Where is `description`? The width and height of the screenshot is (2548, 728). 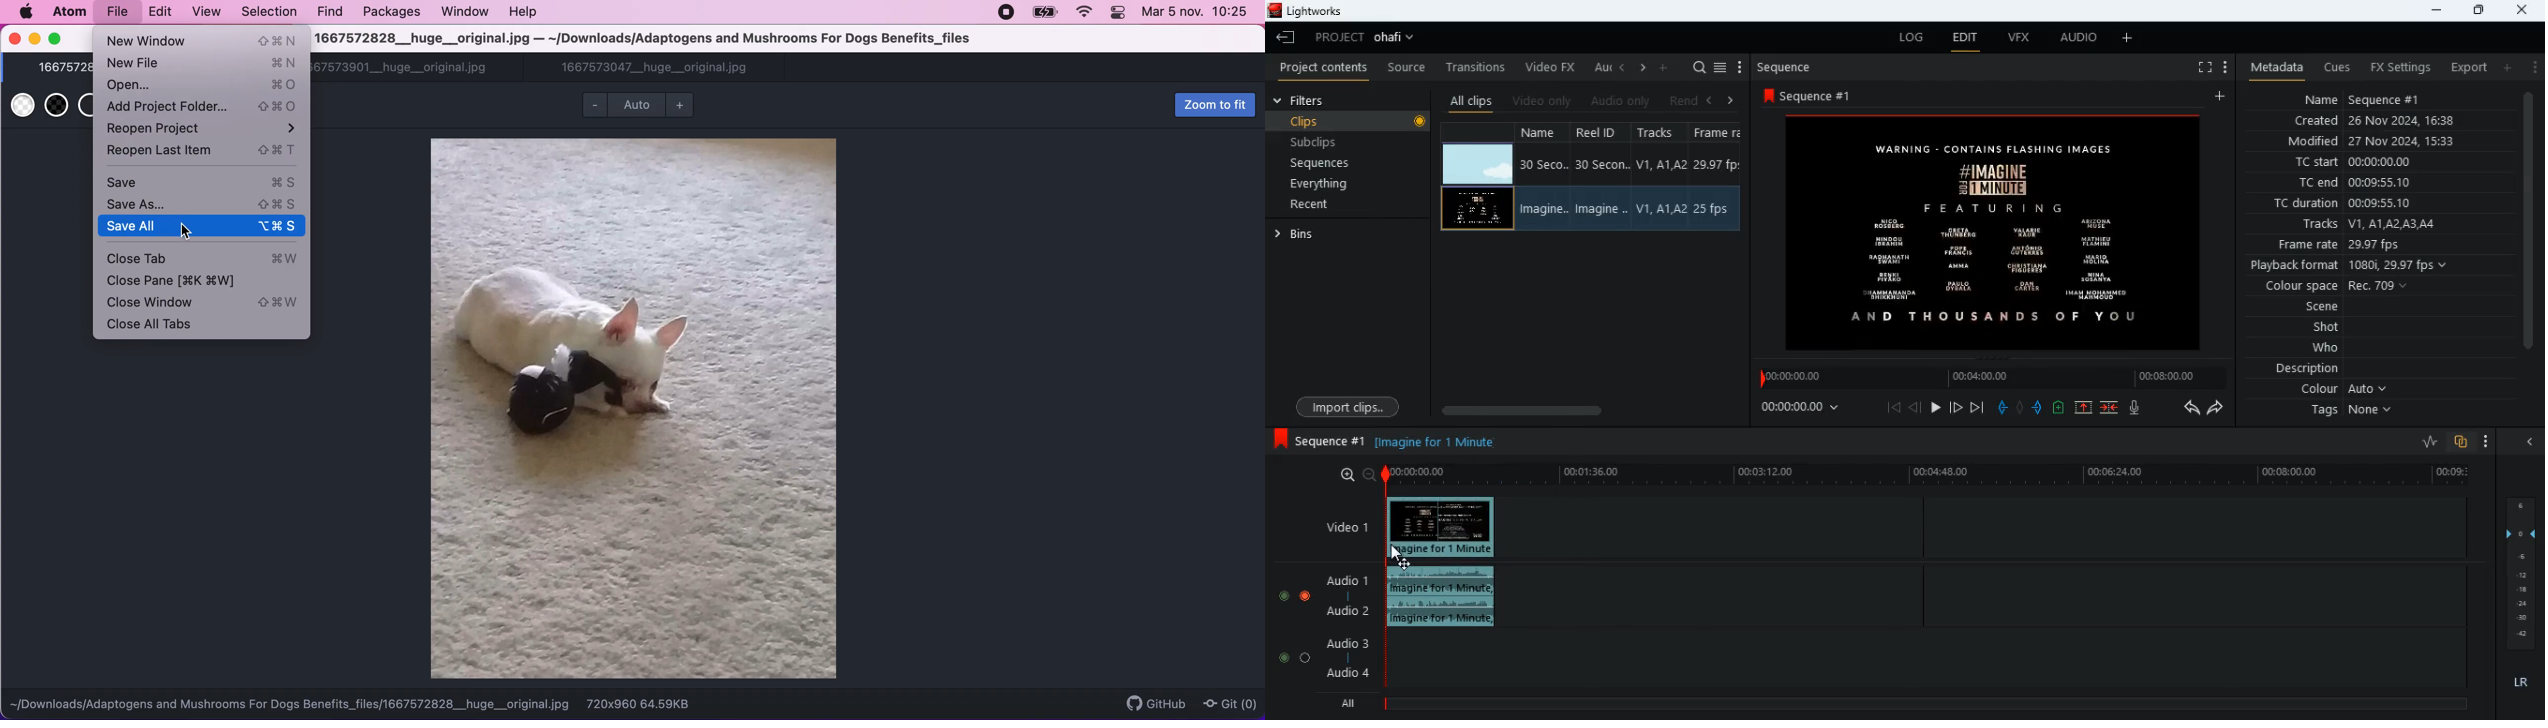
description is located at coordinates (2298, 369).